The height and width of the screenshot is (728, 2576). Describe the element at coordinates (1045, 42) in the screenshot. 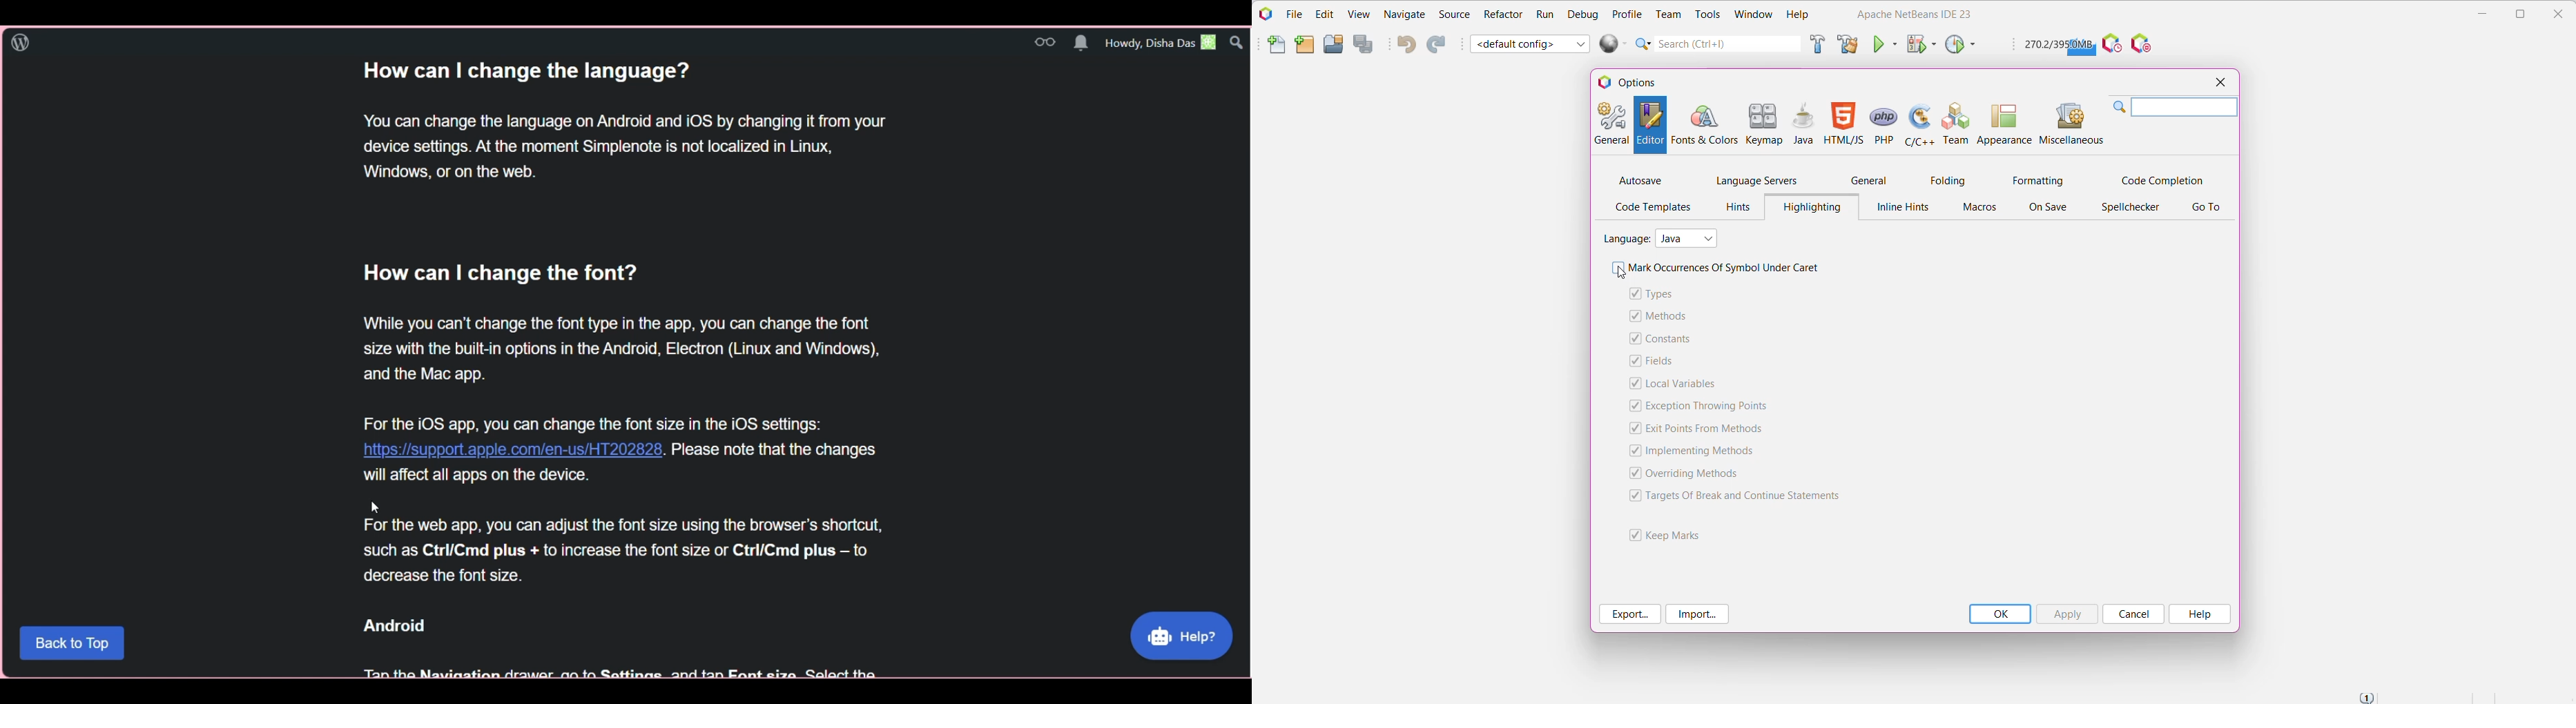

I see `Read blogs and topics on WordPress` at that location.